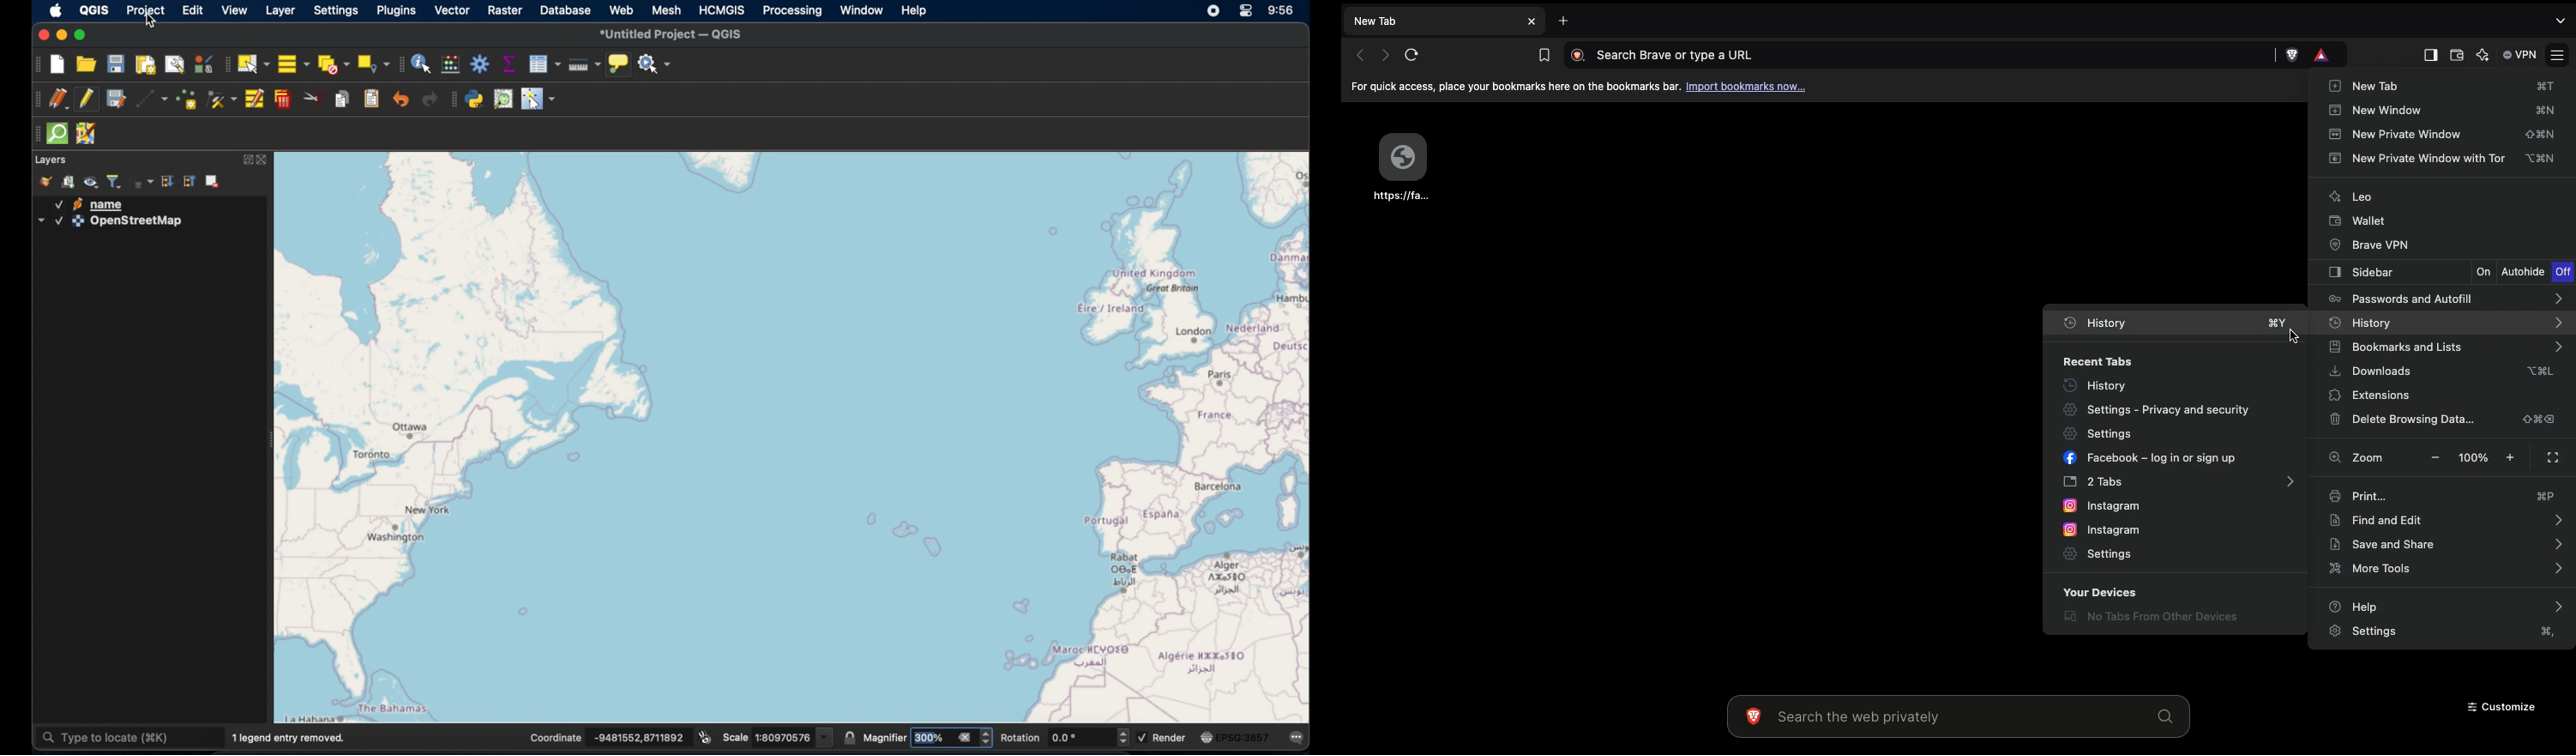  What do you see at coordinates (43, 35) in the screenshot?
I see `close` at bounding box center [43, 35].